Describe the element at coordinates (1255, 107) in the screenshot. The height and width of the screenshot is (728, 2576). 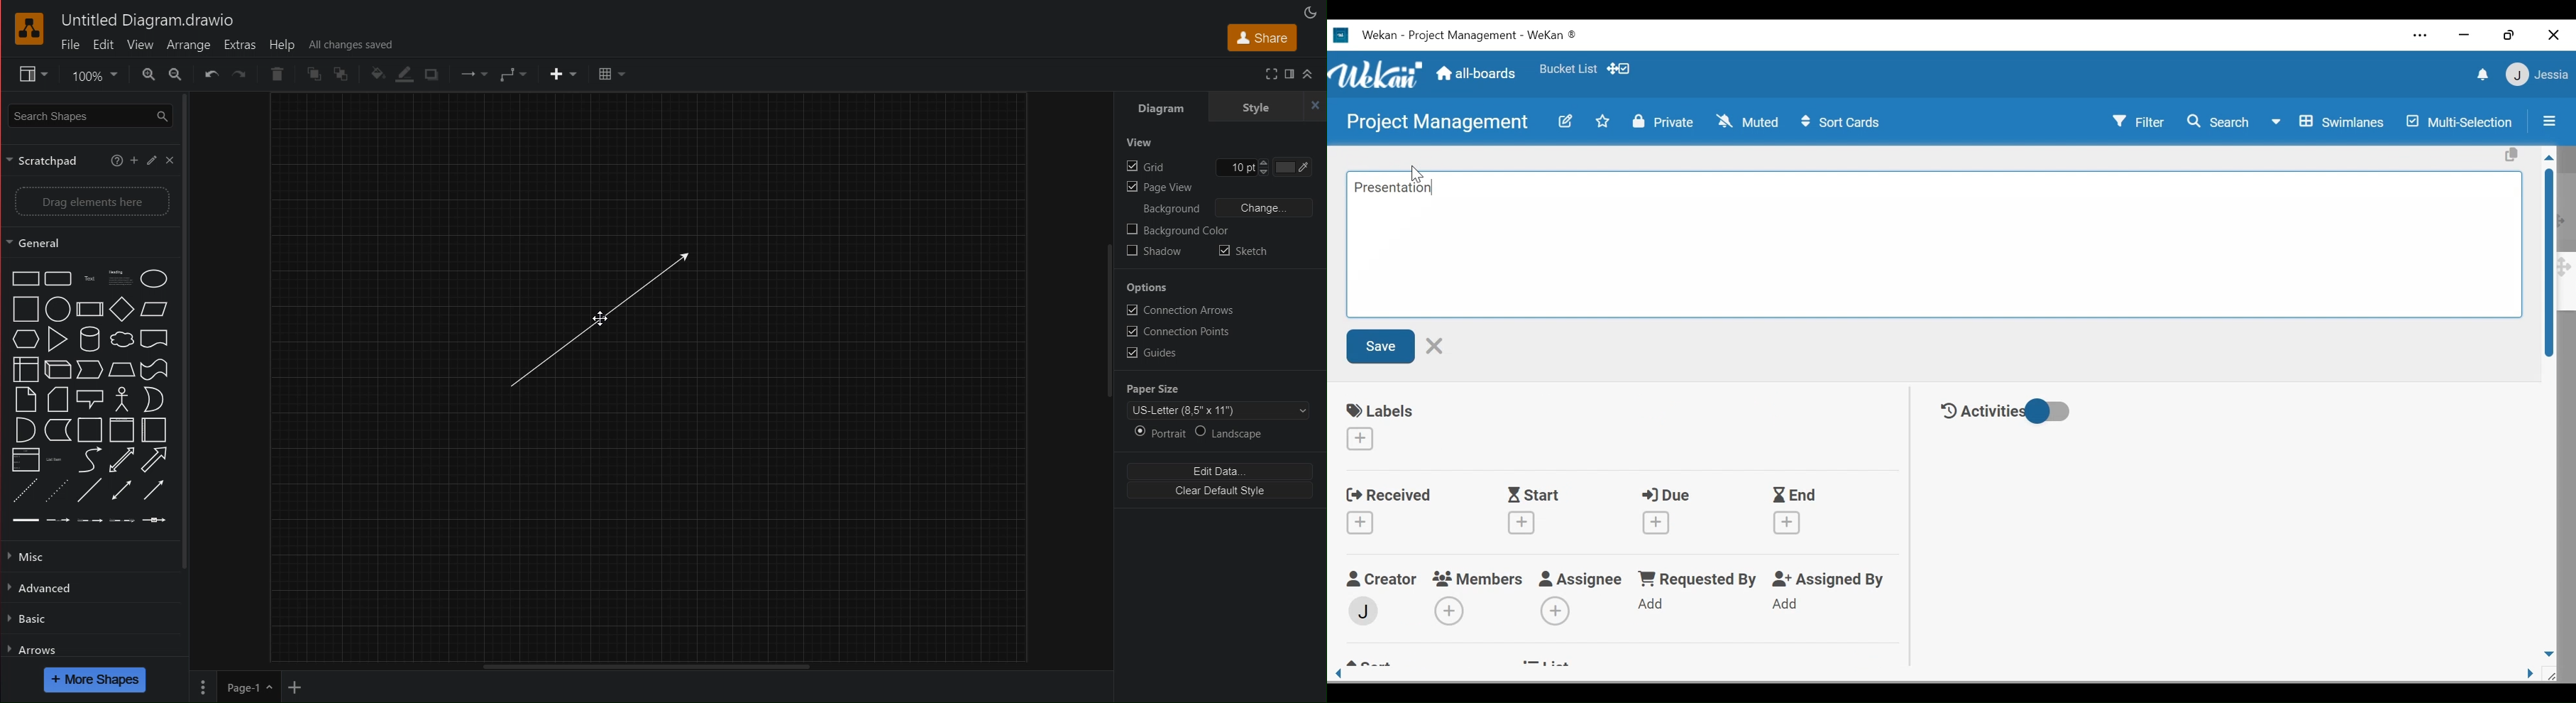
I see `Style` at that location.